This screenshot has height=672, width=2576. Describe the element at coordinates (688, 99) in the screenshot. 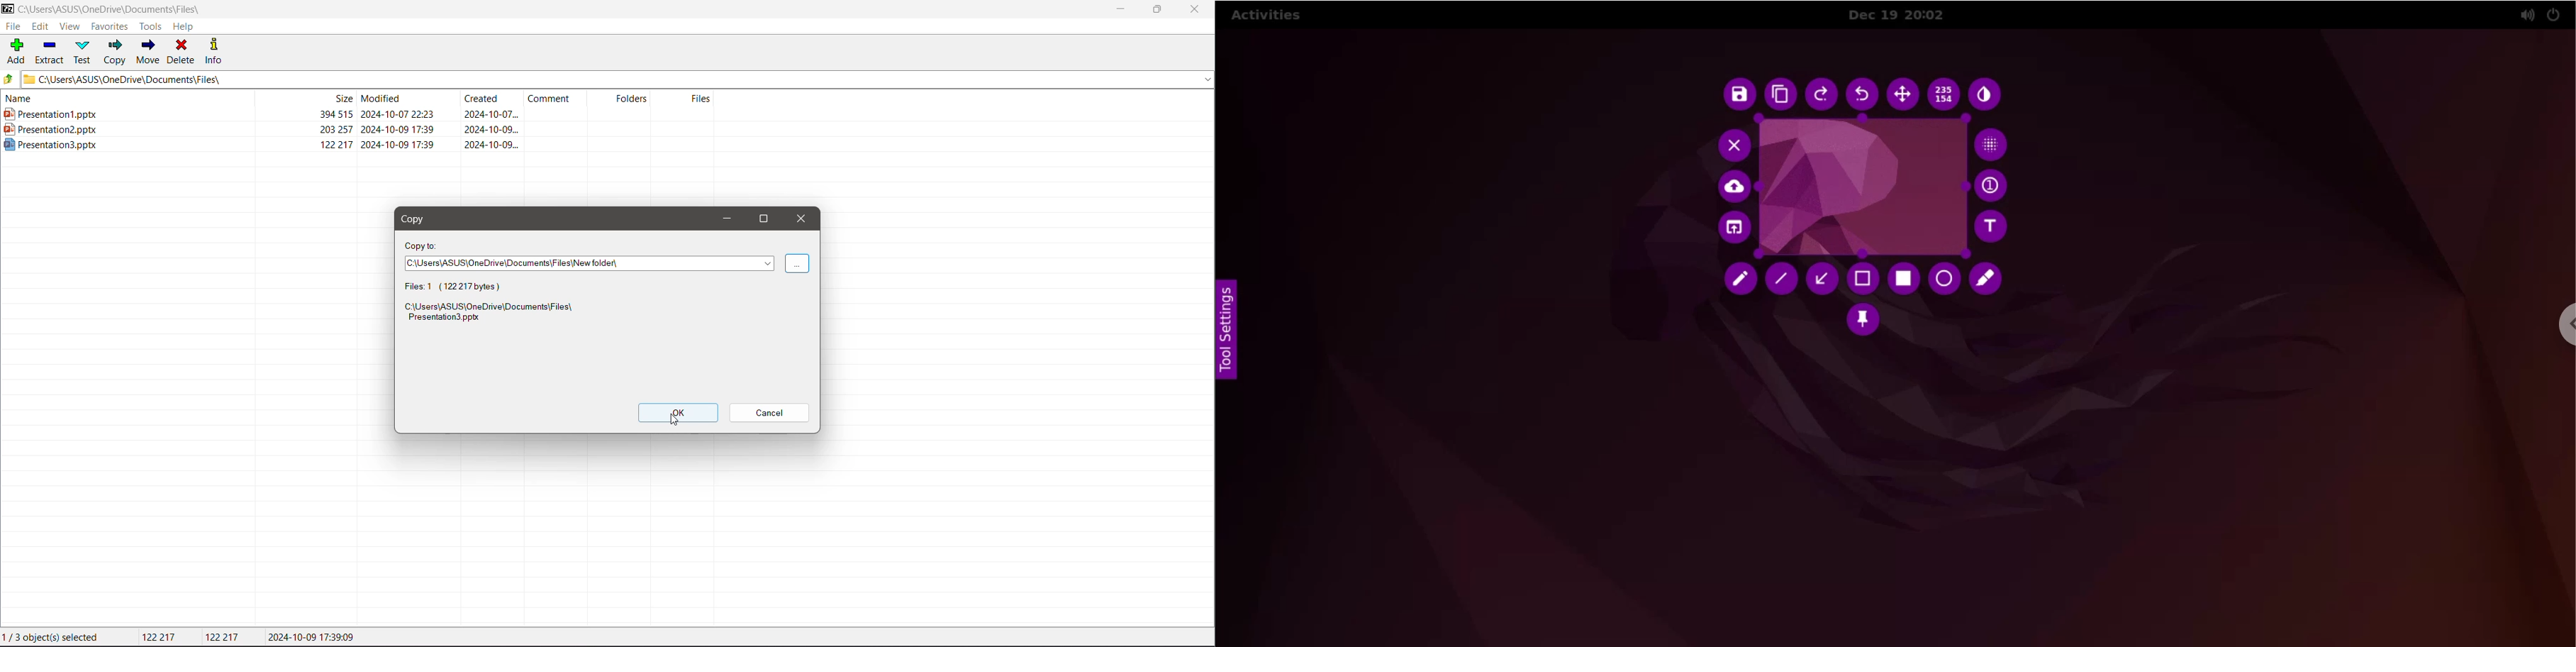

I see `Files` at that location.